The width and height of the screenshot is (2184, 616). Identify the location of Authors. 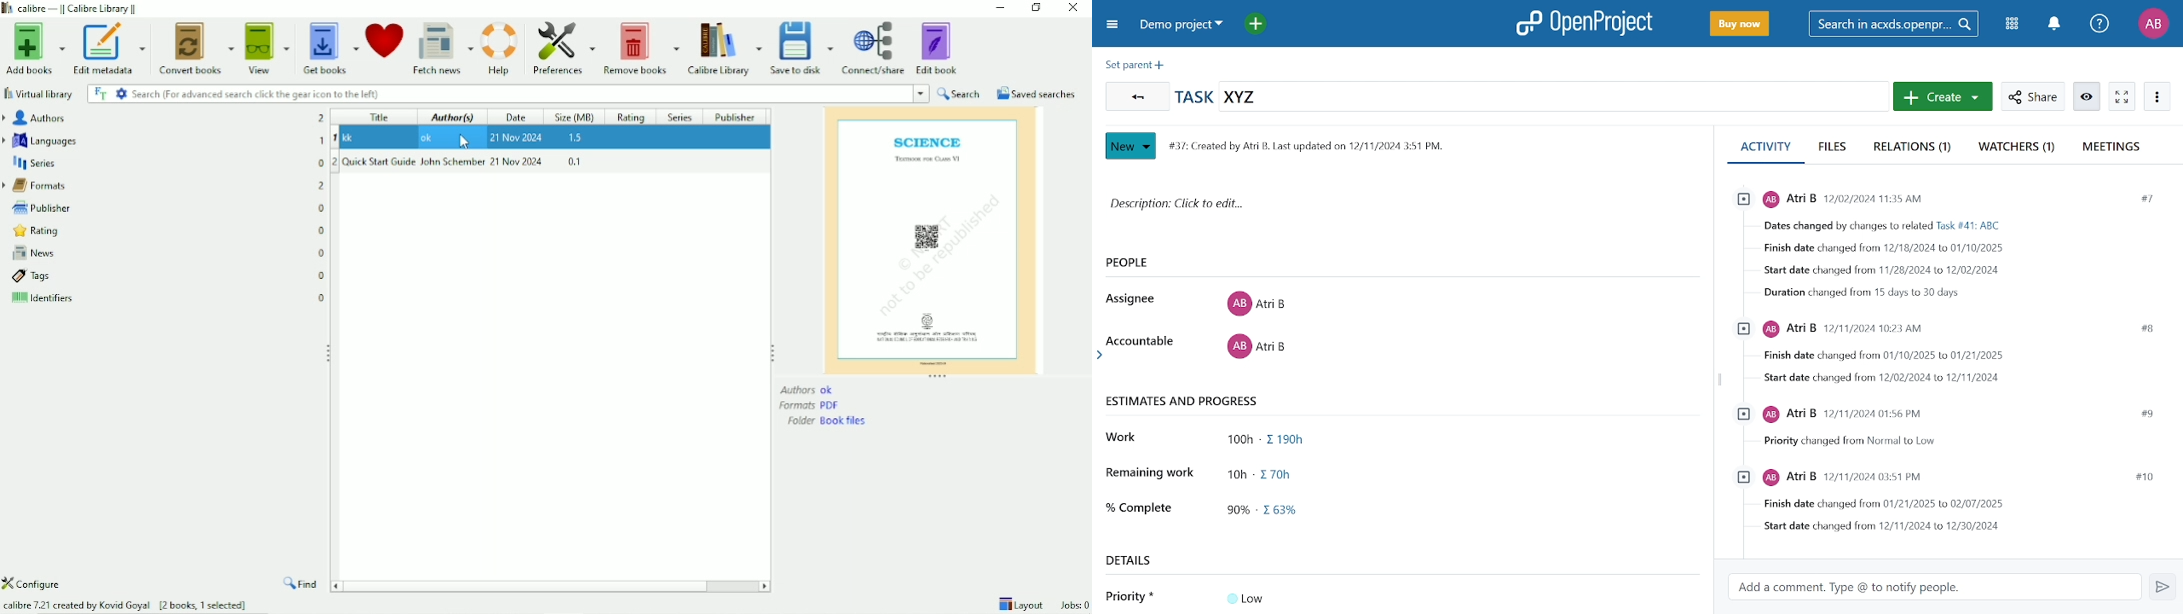
(165, 118).